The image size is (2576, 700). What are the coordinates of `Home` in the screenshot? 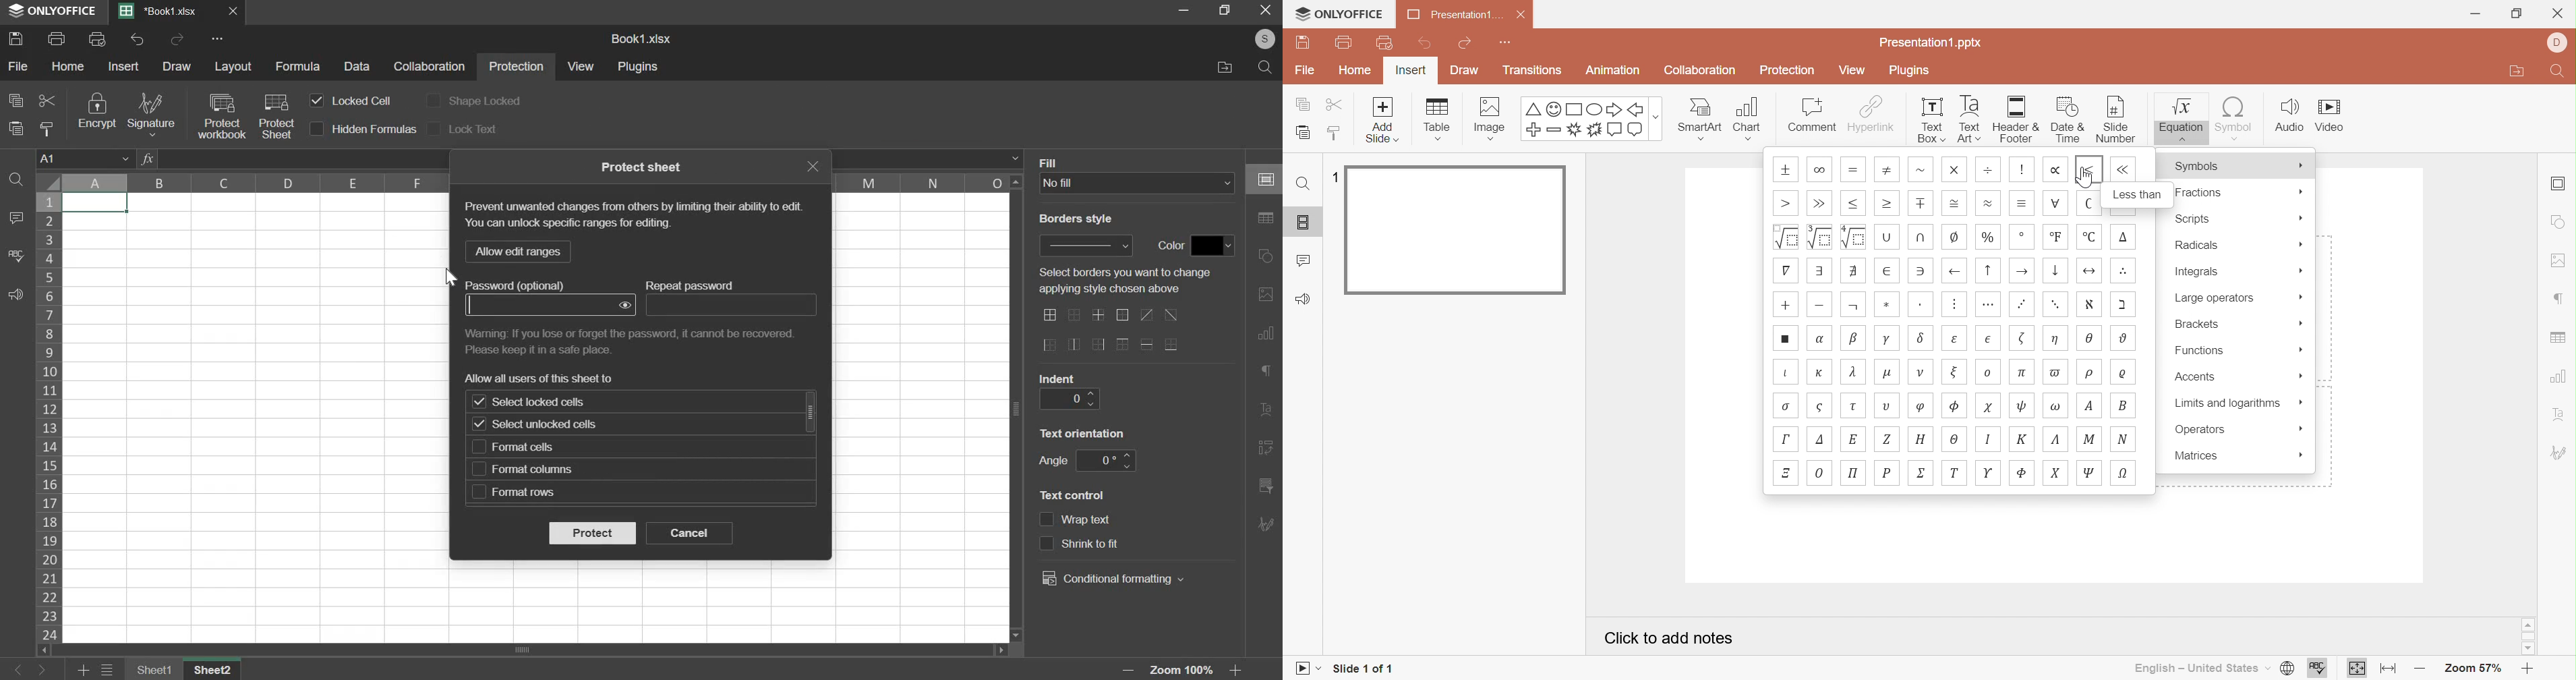 It's located at (1353, 72).